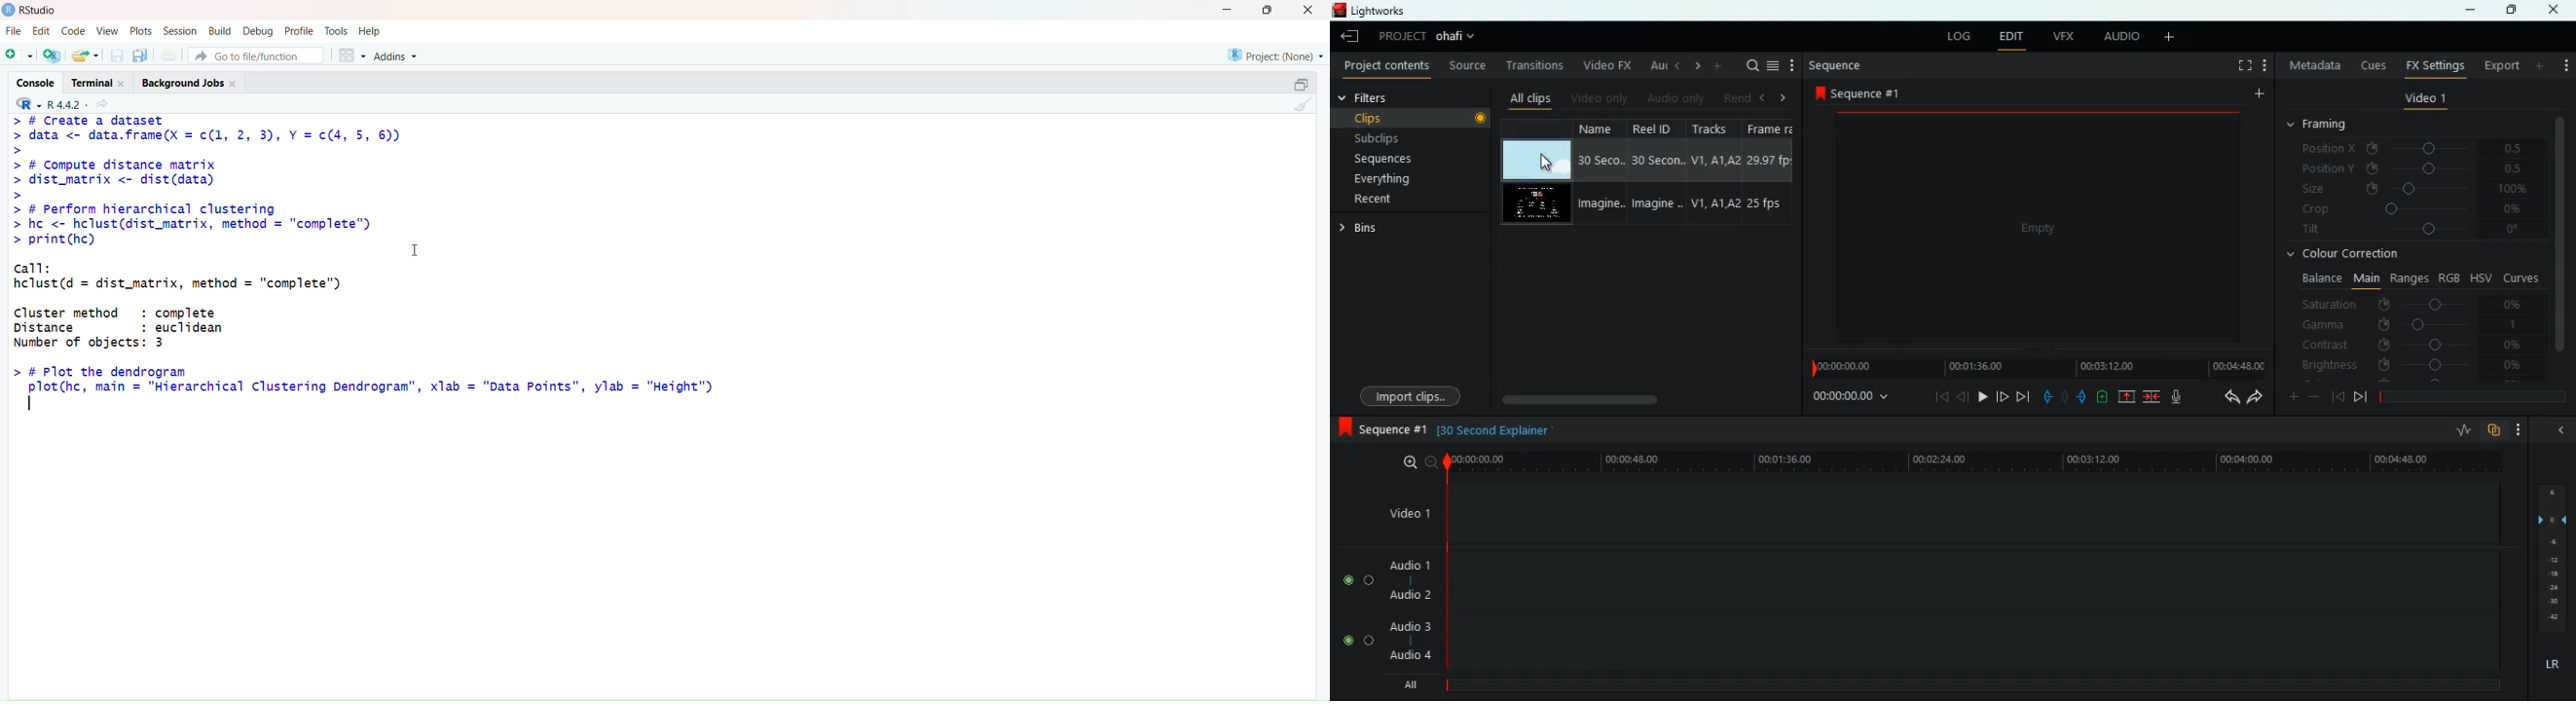 The height and width of the screenshot is (728, 2576). Describe the element at coordinates (353, 53) in the screenshot. I see `Workspace panes` at that location.